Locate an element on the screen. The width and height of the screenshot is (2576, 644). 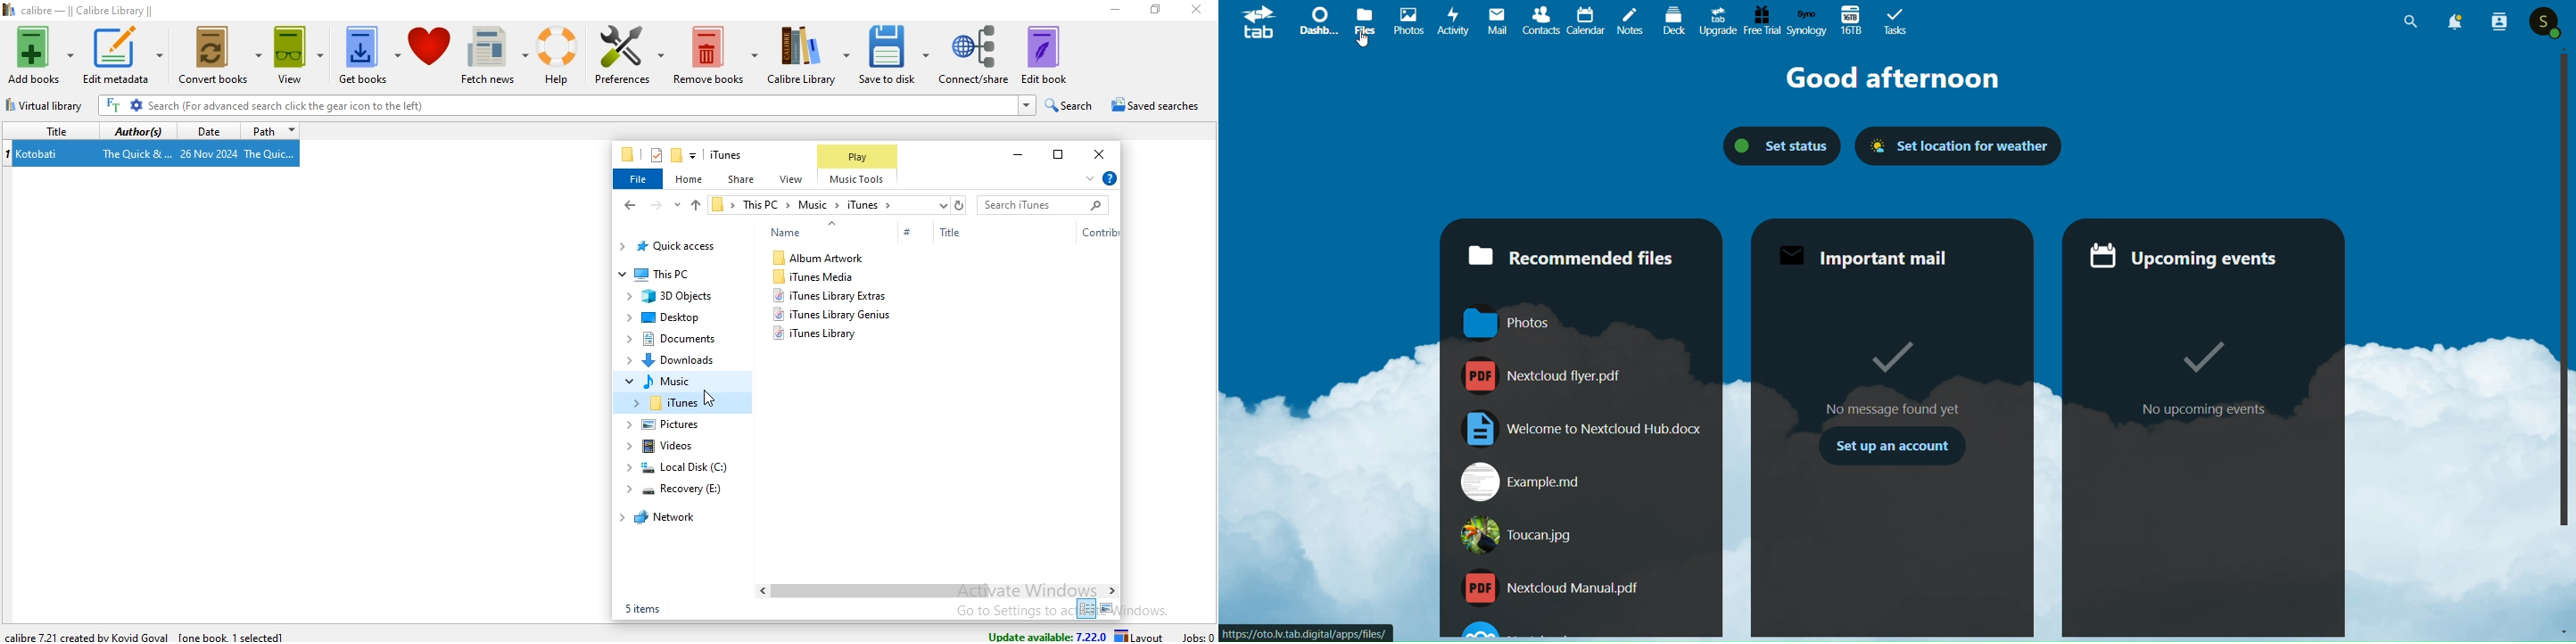
preference is located at coordinates (625, 55).